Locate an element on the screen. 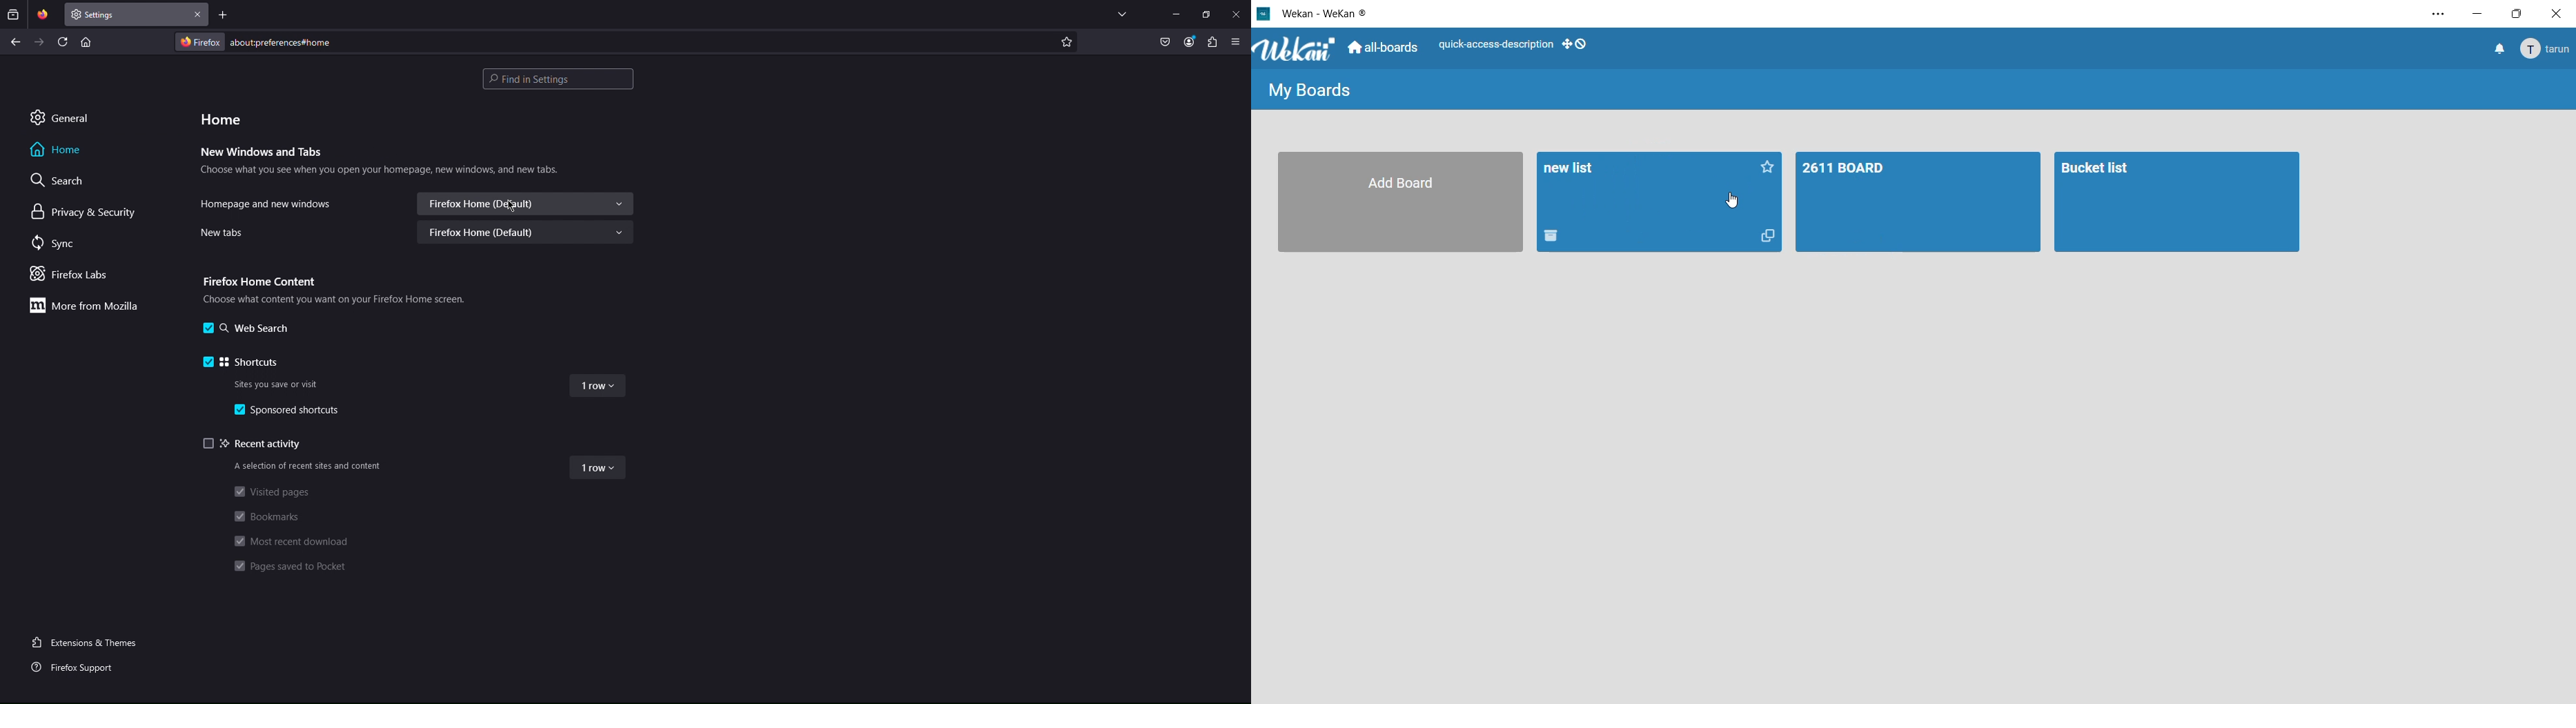 The width and height of the screenshot is (2576, 728). Maximize is located at coordinates (1206, 14).